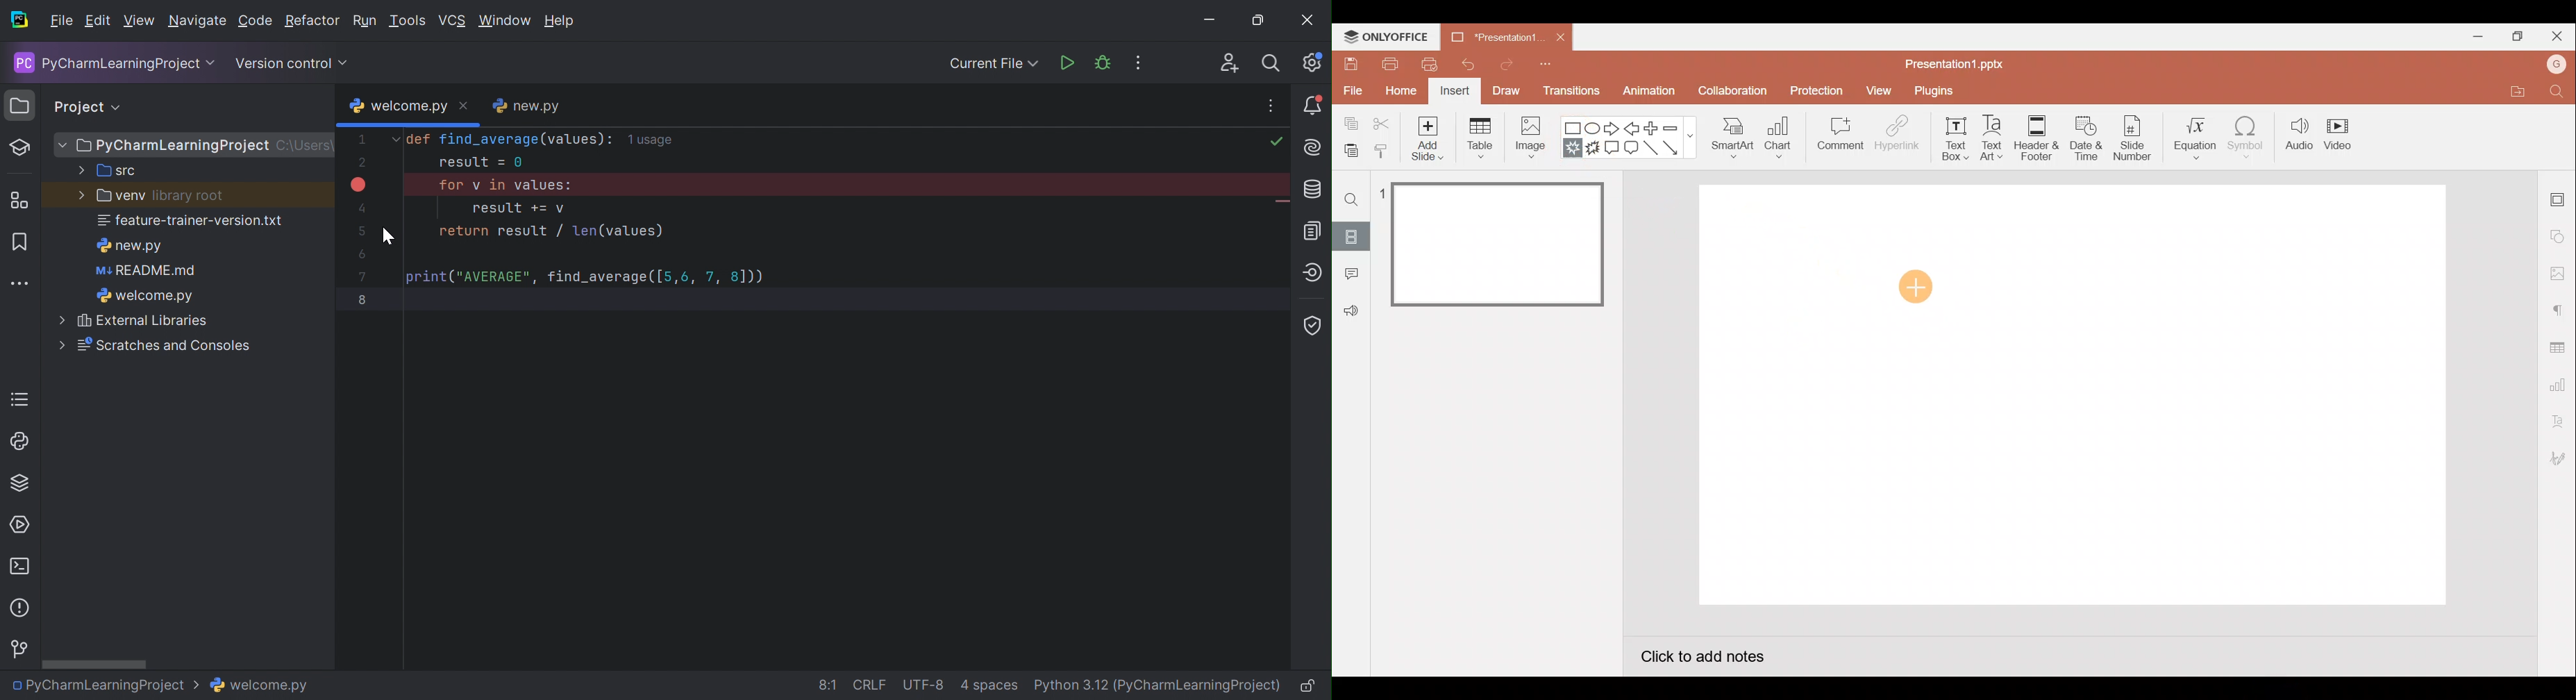 The height and width of the screenshot is (700, 2576). Describe the element at coordinates (1595, 129) in the screenshot. I see `Ellipse` at that location.